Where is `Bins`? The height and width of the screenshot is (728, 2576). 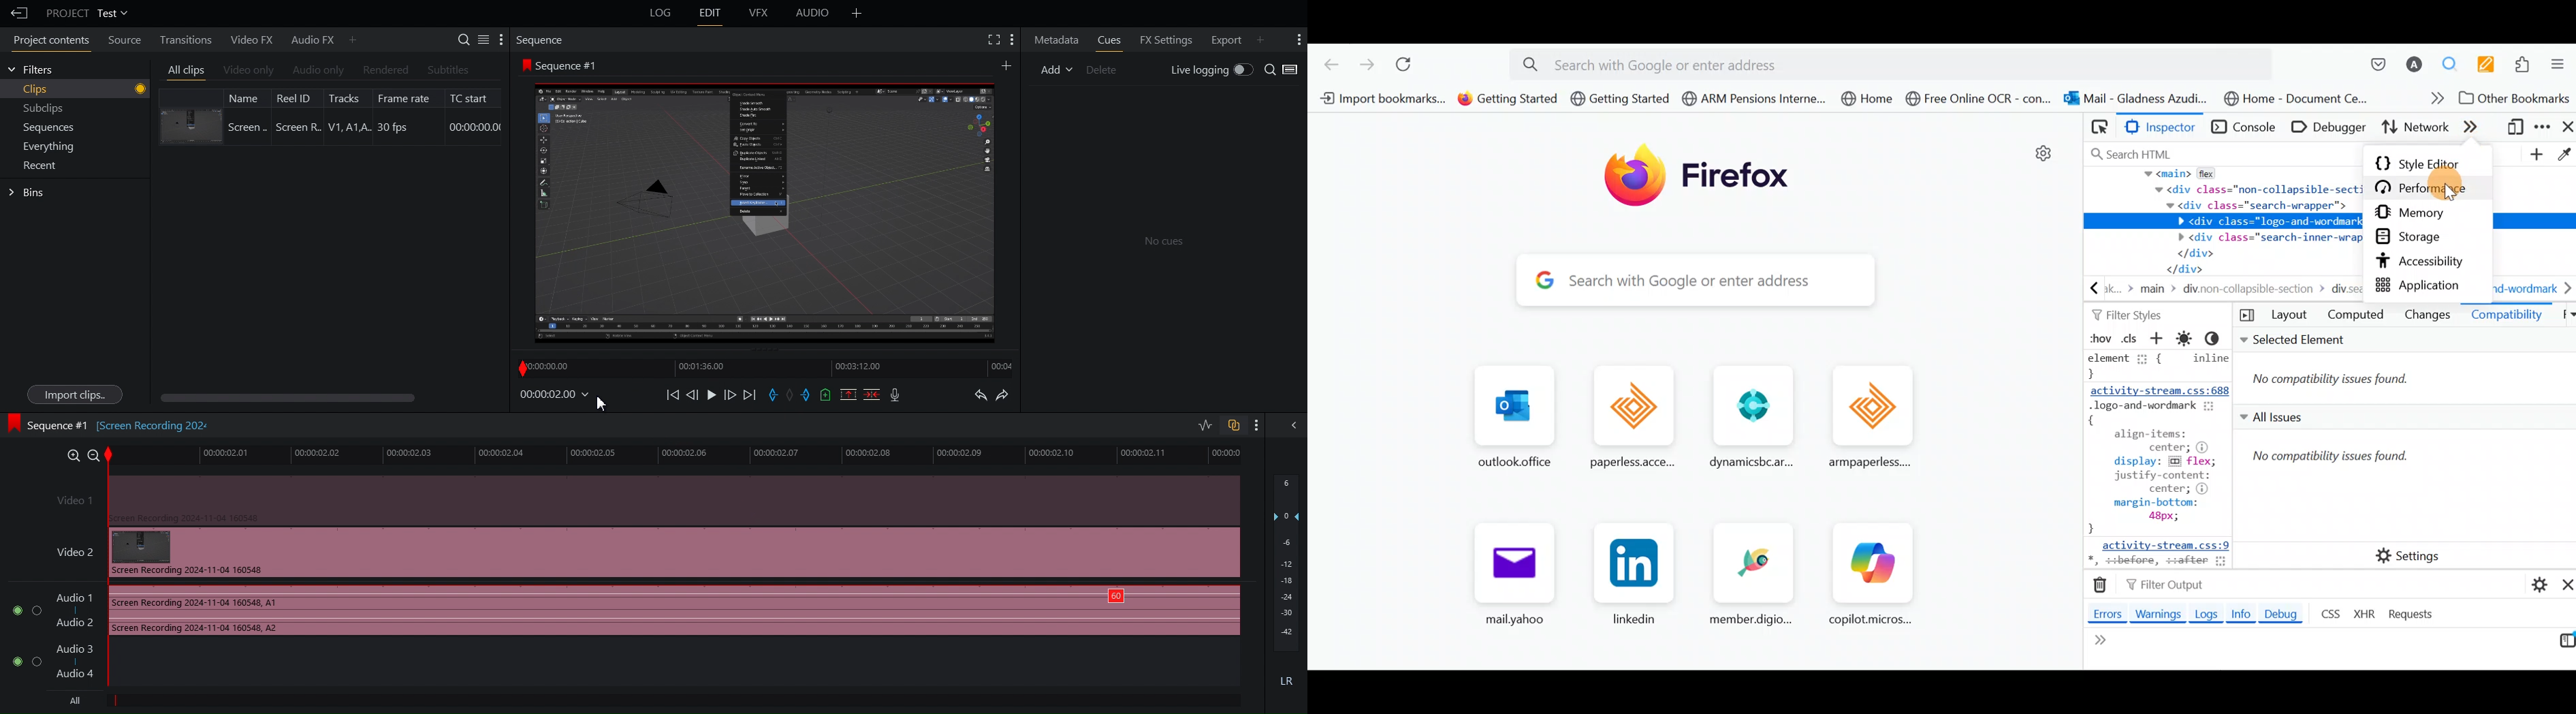 Bins is located at coordinates (29, 193).